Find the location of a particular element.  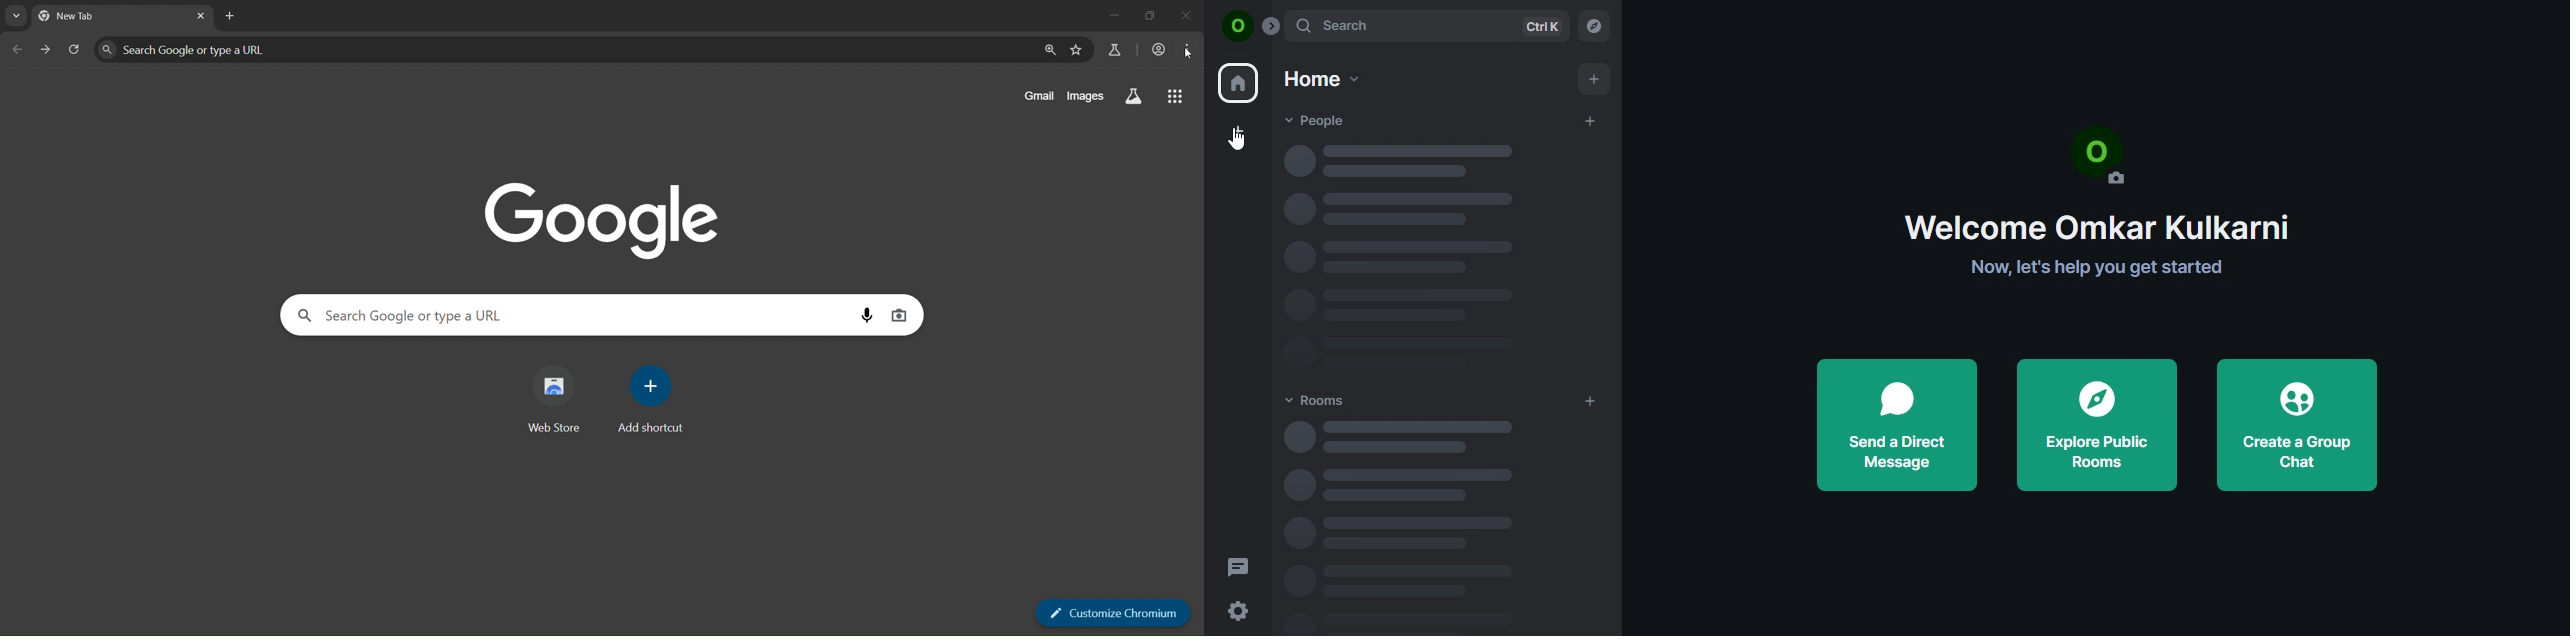

images is located at coordinates (1085, 98).